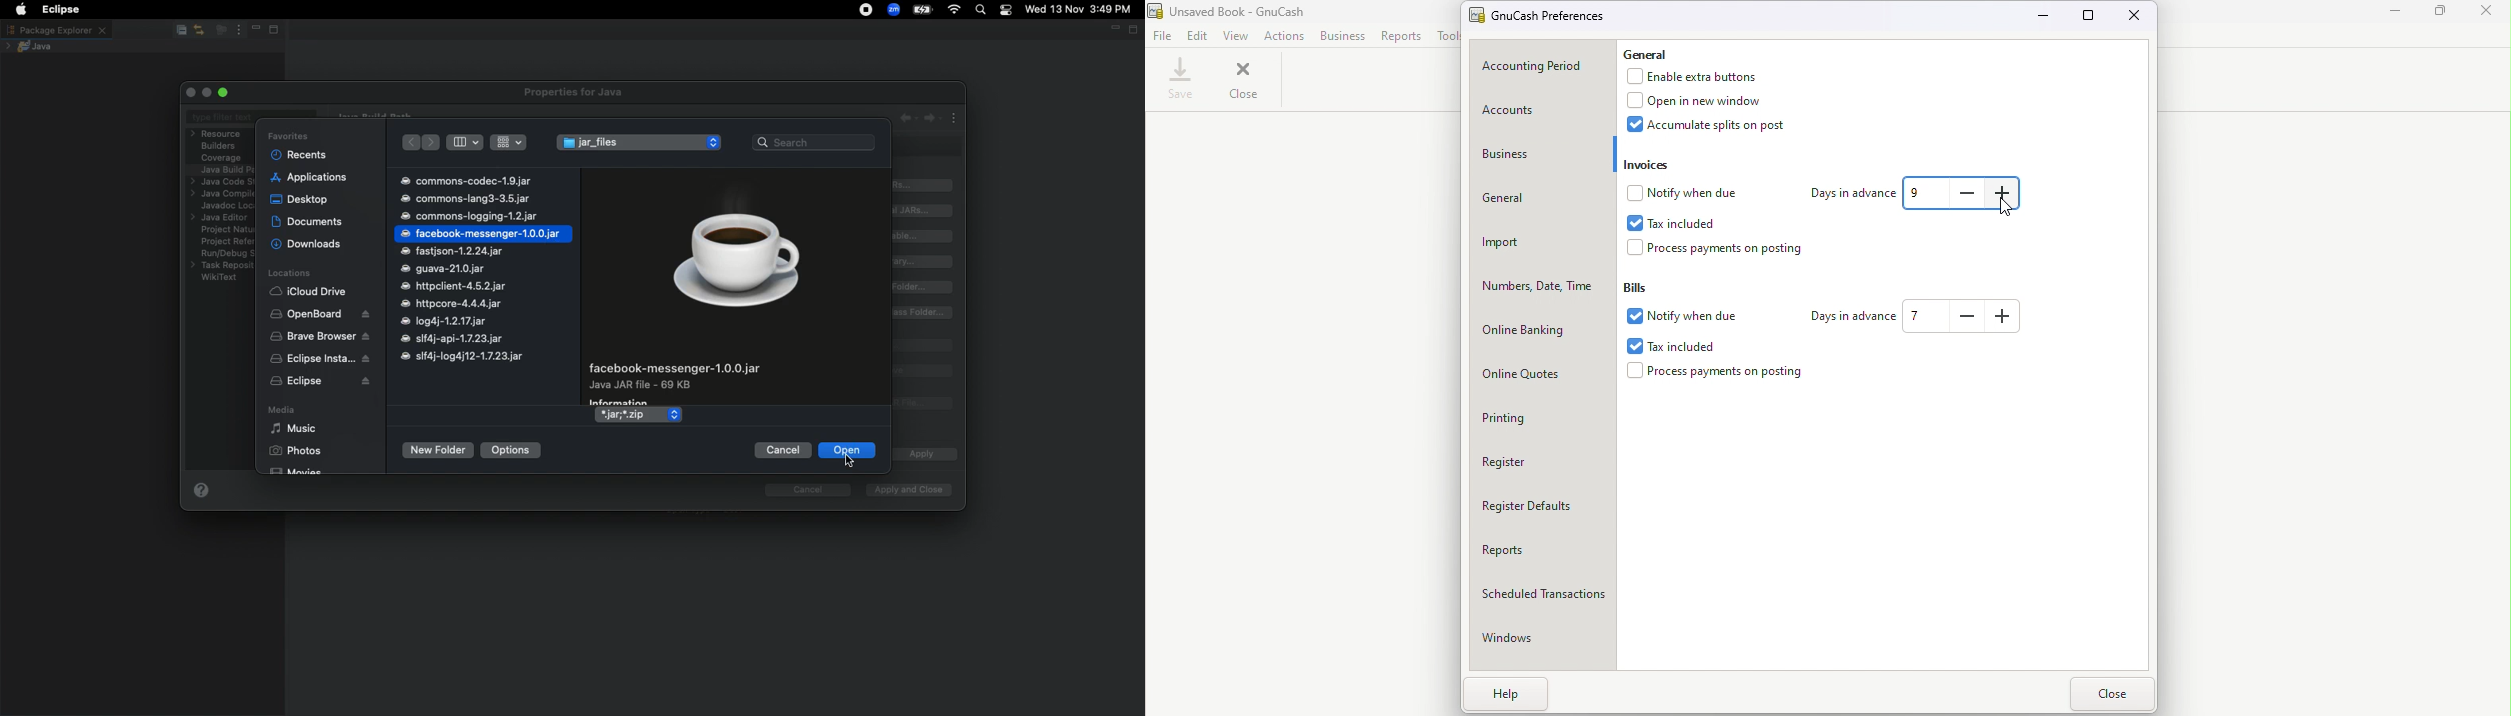 This screenshot has height=728, width=2520. Describe the element at coordinates (410, 143) in the screenshot. I see `Back` at that location.